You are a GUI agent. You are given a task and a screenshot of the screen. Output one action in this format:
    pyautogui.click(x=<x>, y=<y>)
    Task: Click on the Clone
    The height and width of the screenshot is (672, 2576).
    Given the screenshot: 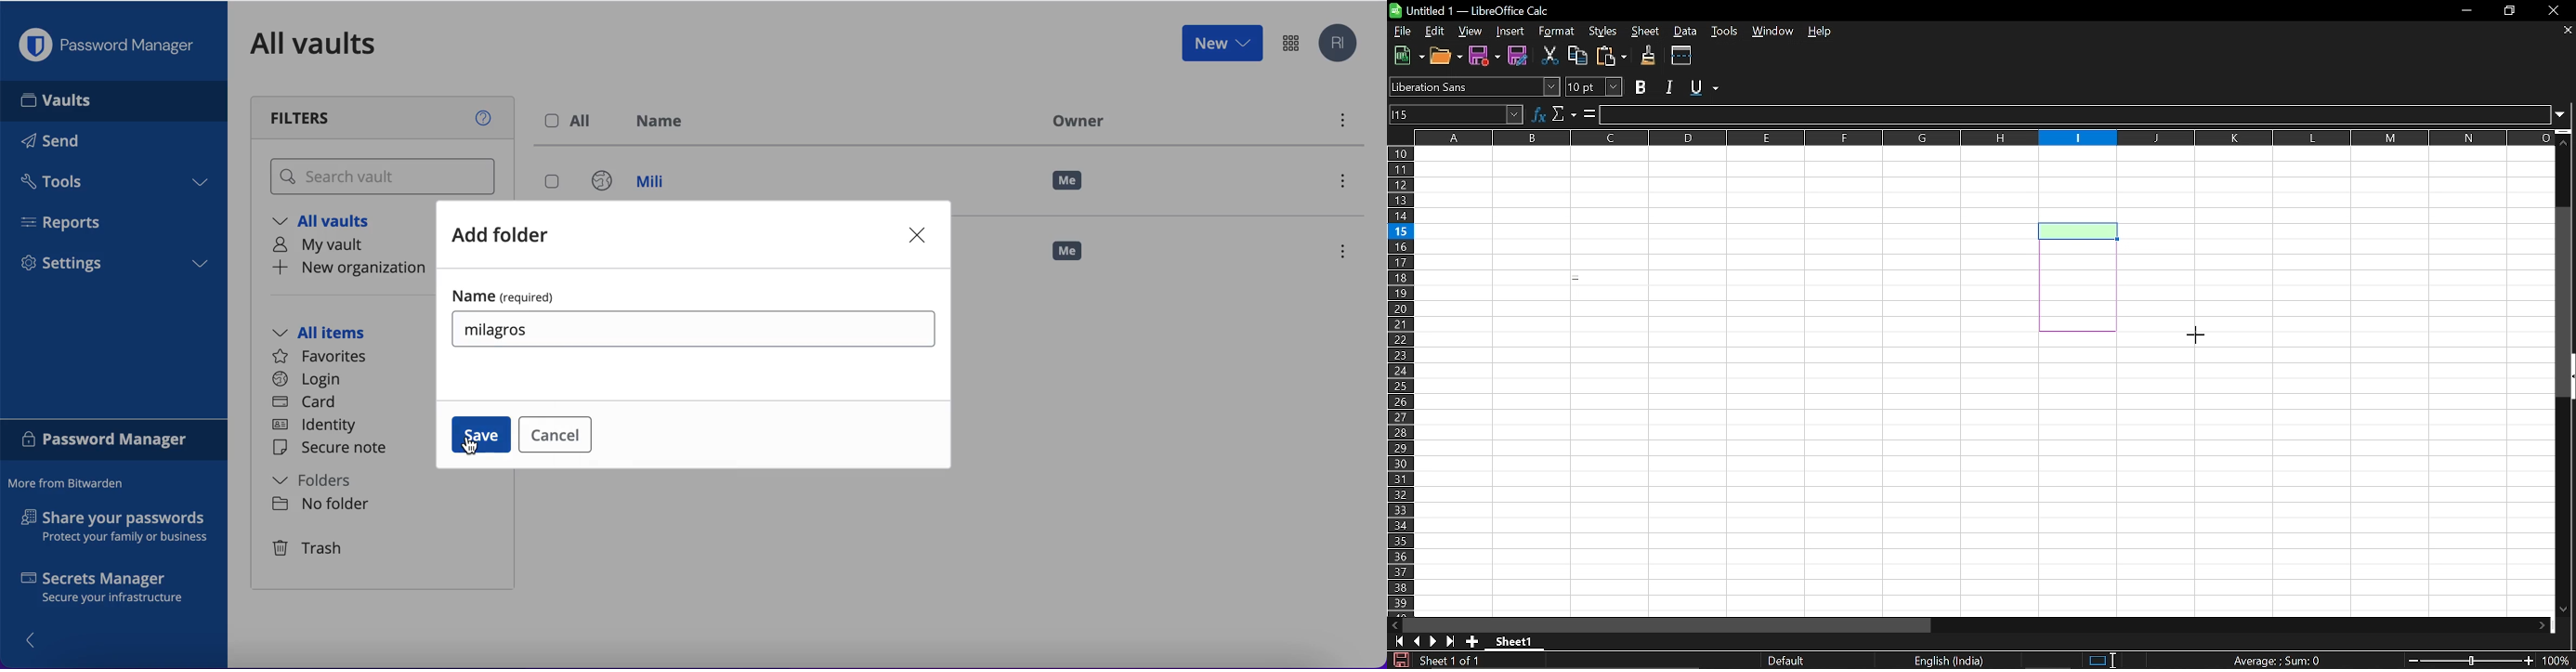 What is the action you would take?
    pyautogui.click(x=1650, y=56)
    